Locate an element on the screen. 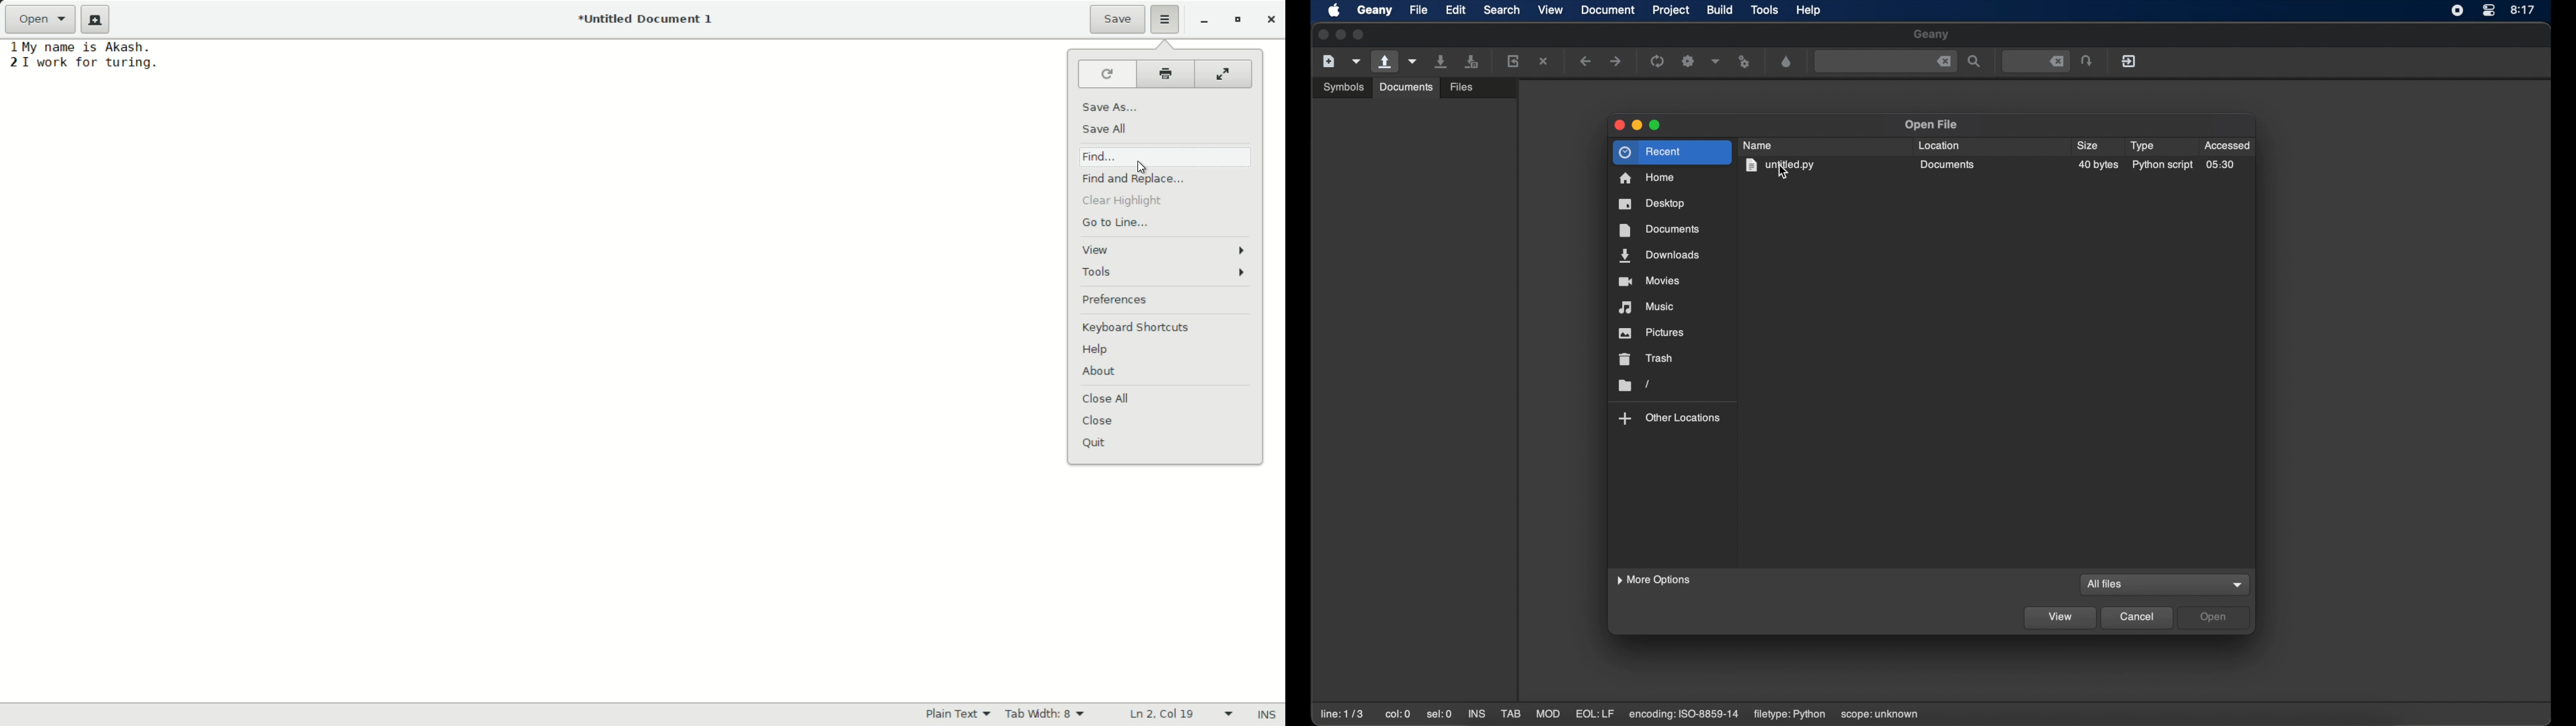 This screenshot has width=2576, height=728. reload is located at coordinates (1109, 76).